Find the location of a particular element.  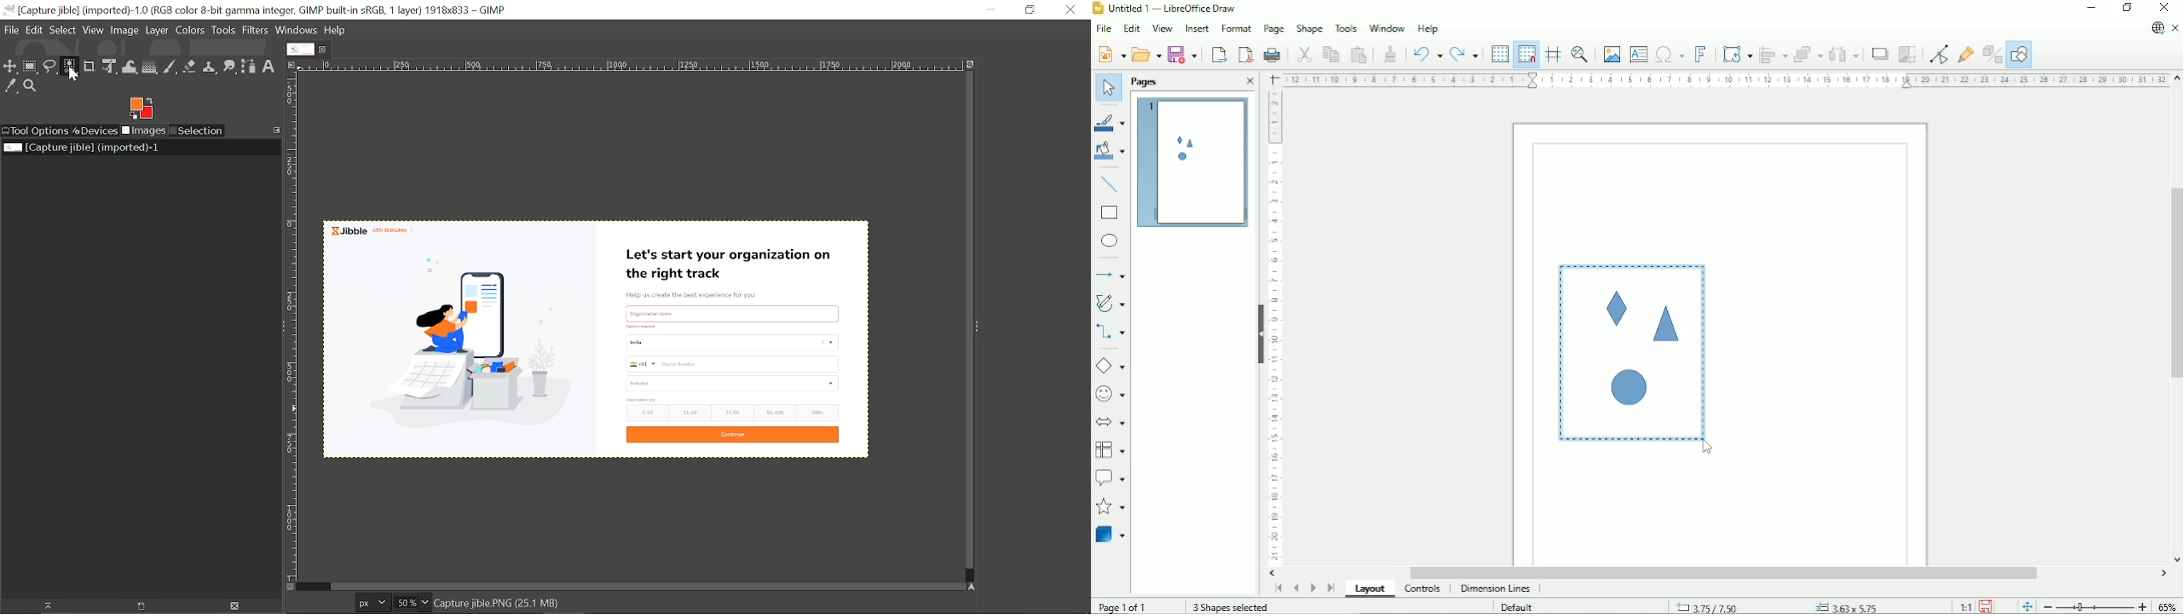

Restore down is located at coordinates (2127, 8).